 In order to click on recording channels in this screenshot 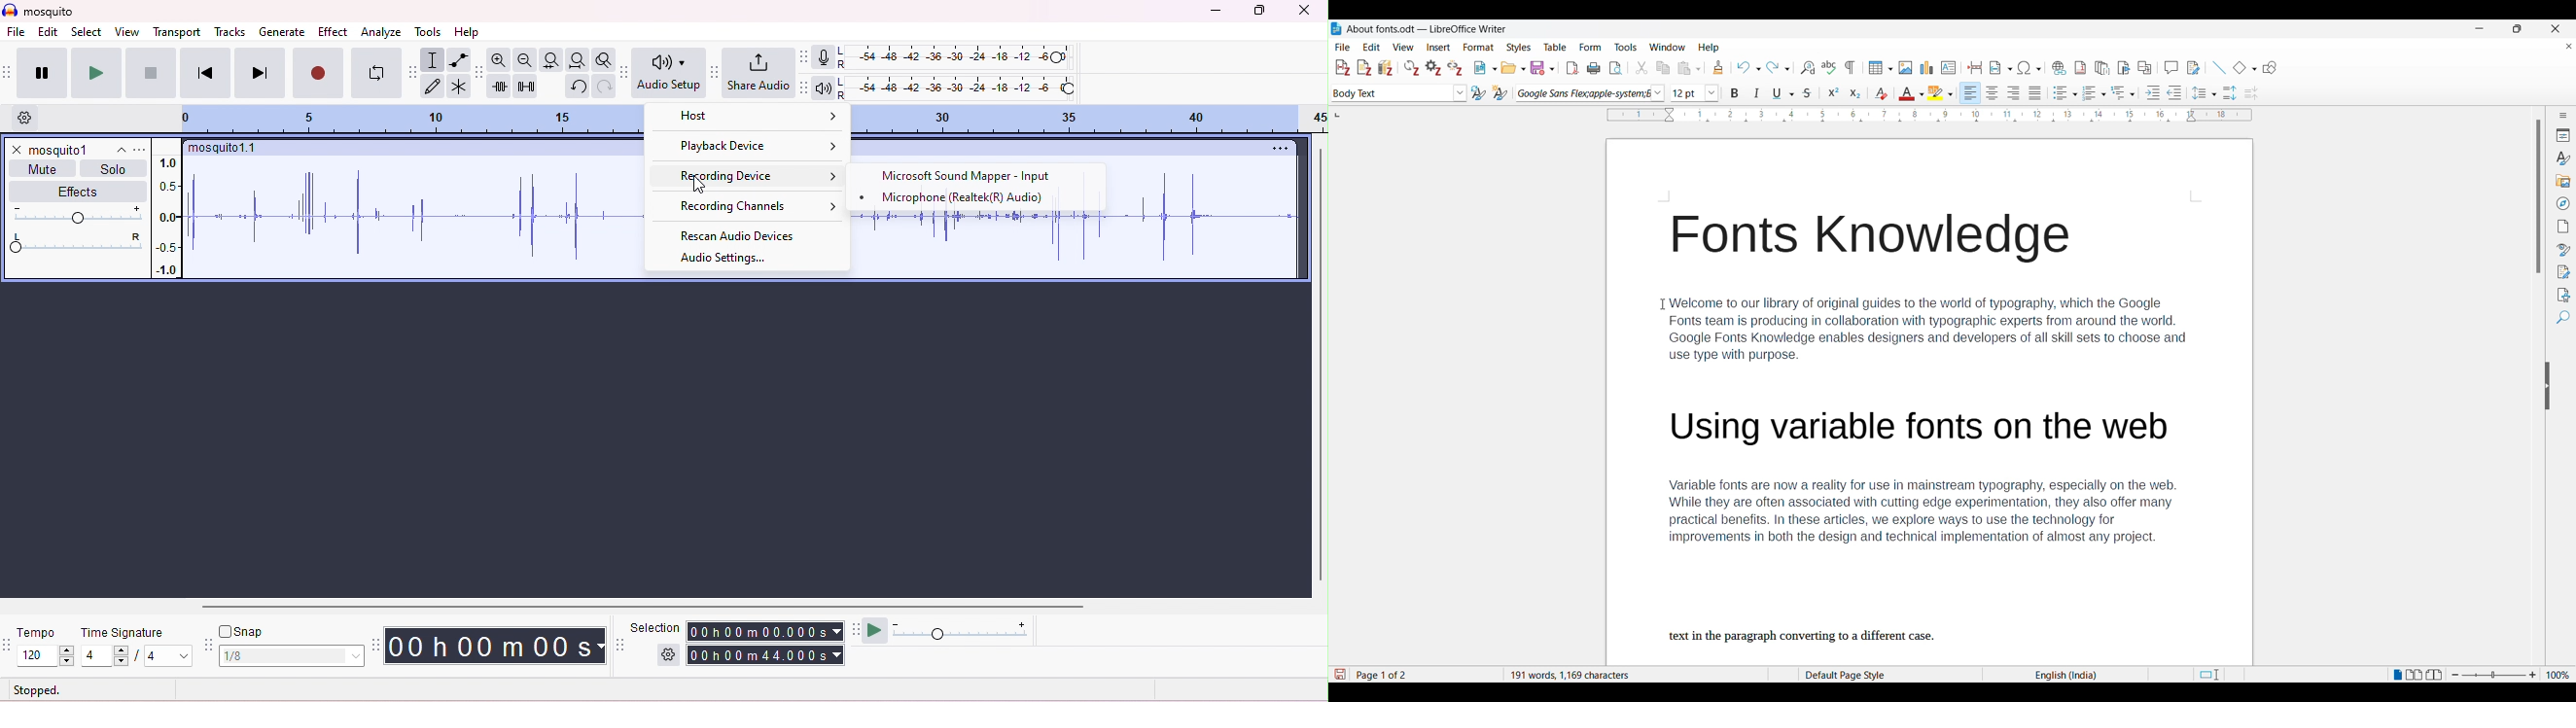, I will do `click(746, 205)`.